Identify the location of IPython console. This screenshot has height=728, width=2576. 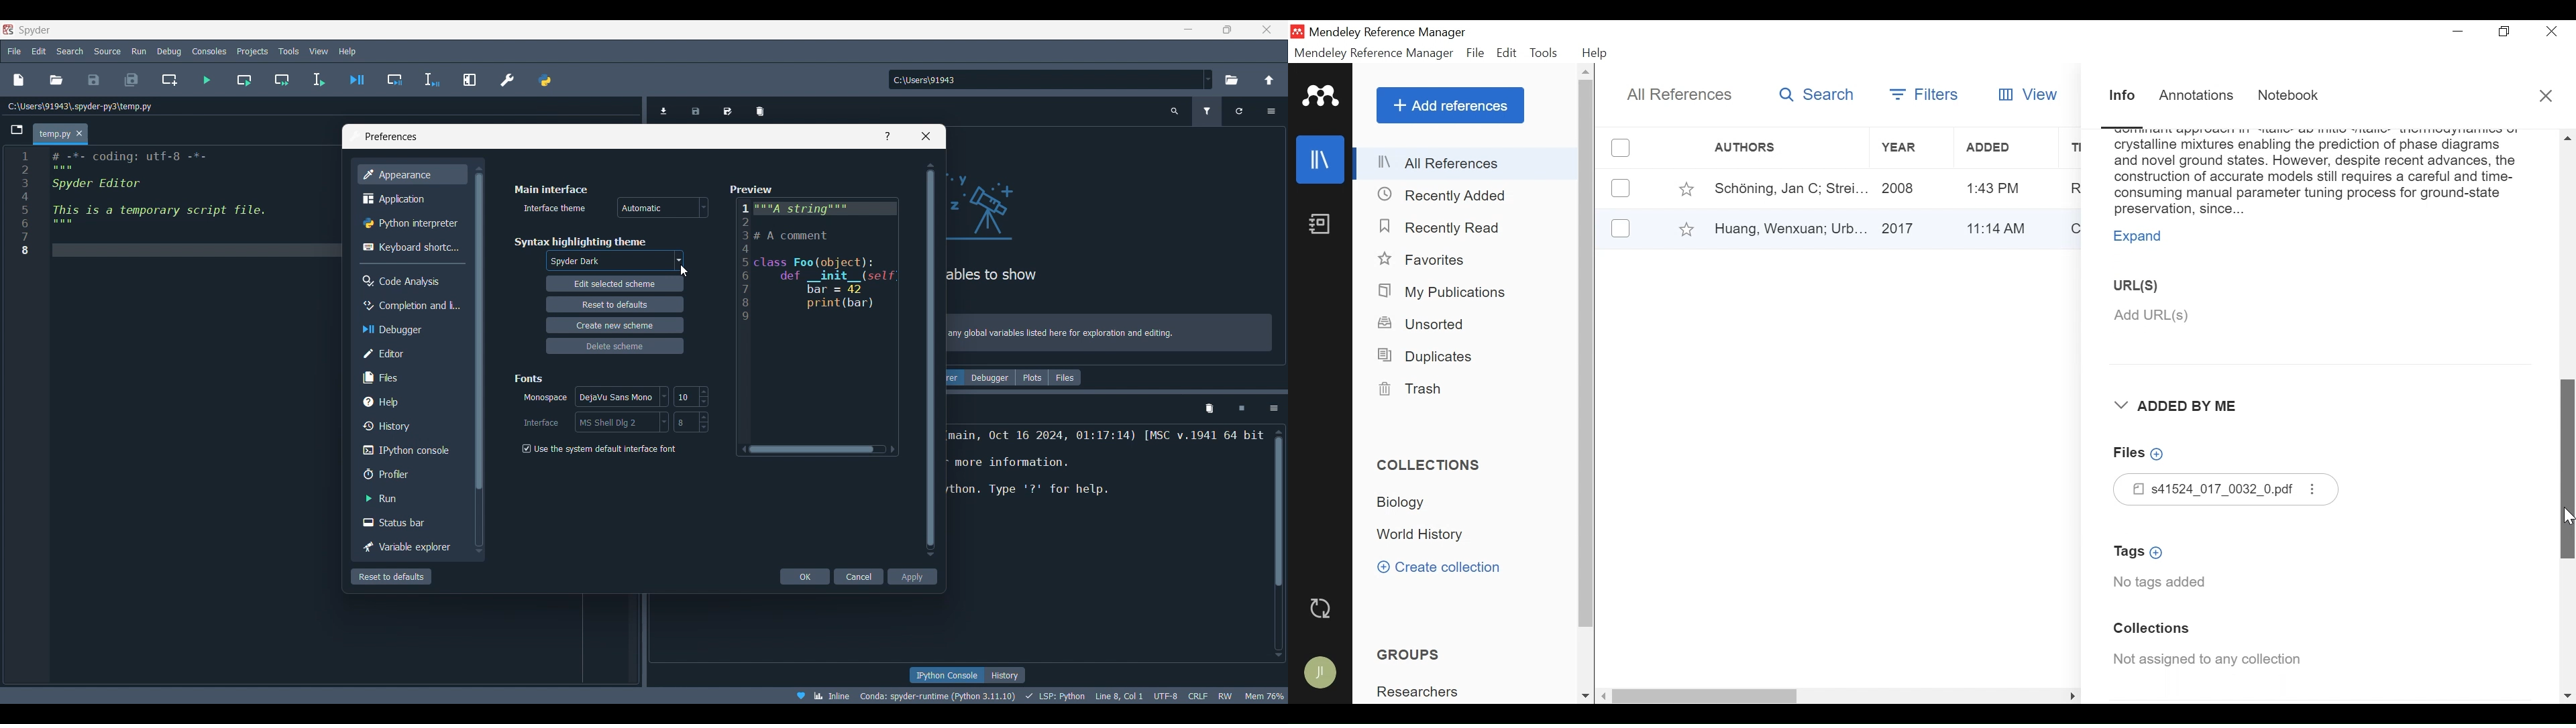
(945, 675).